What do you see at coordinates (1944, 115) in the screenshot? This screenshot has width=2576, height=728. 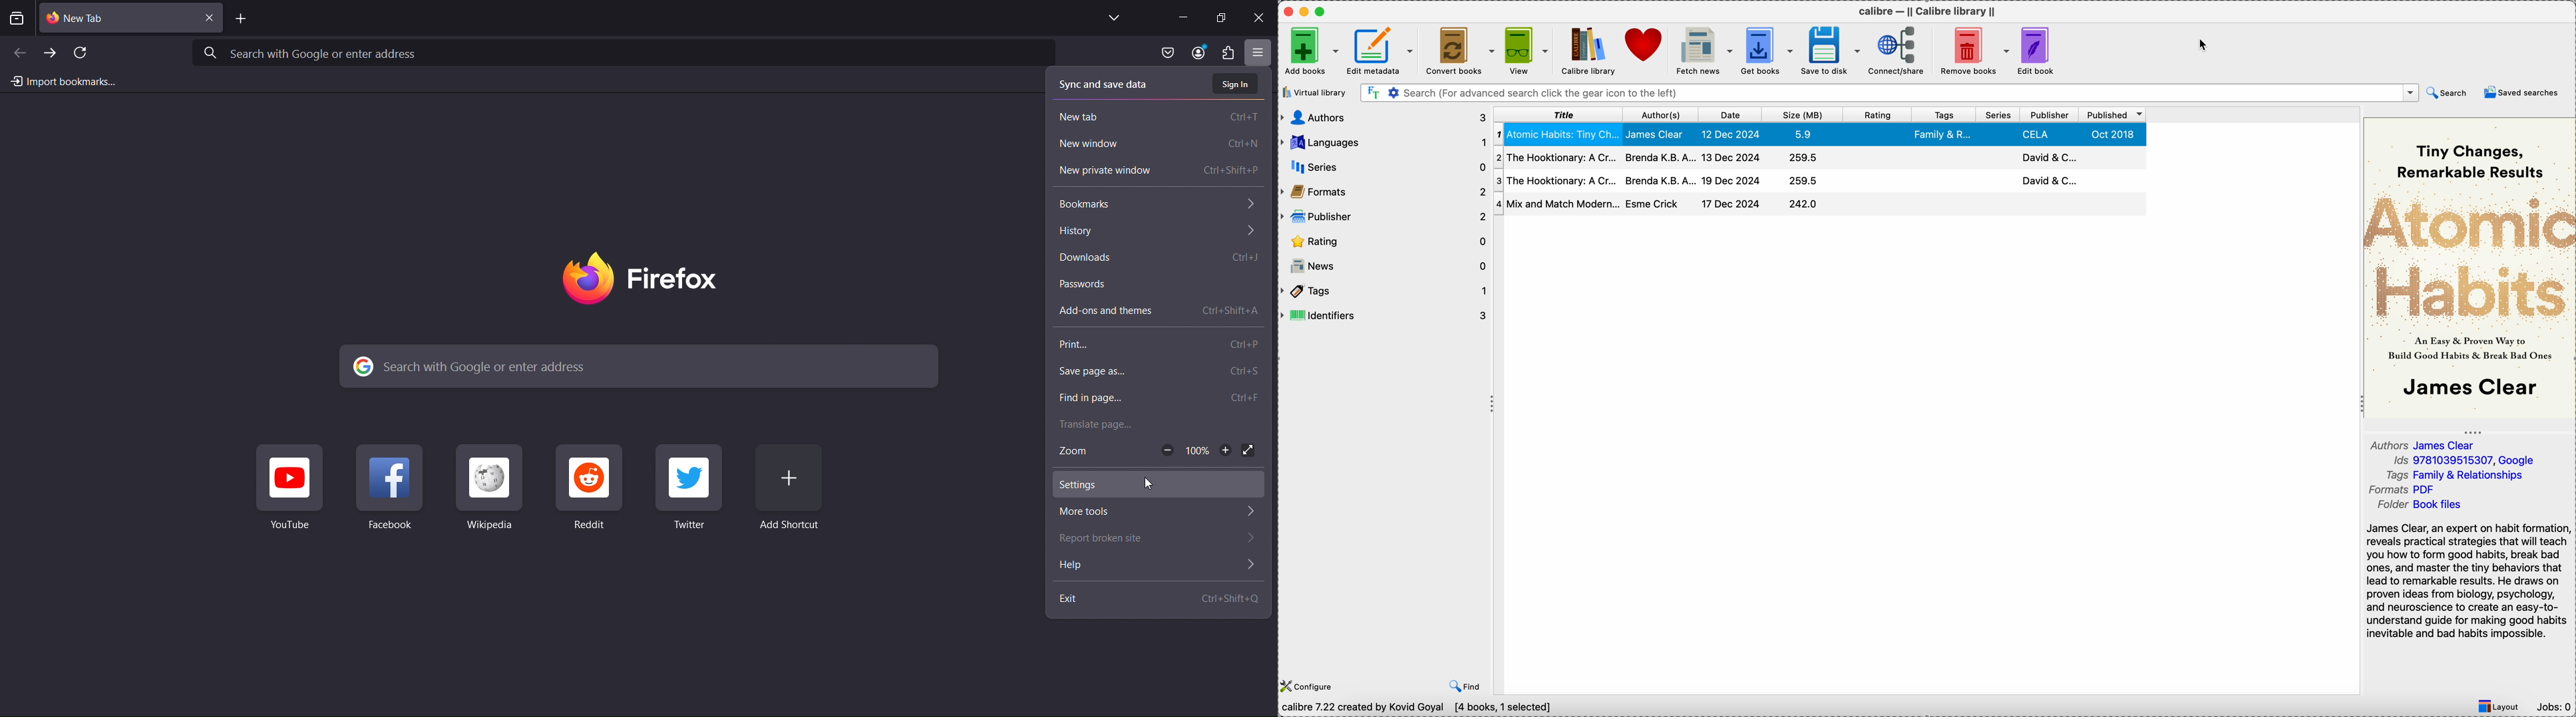 I see `tags` at bounding box center [1944, 115].